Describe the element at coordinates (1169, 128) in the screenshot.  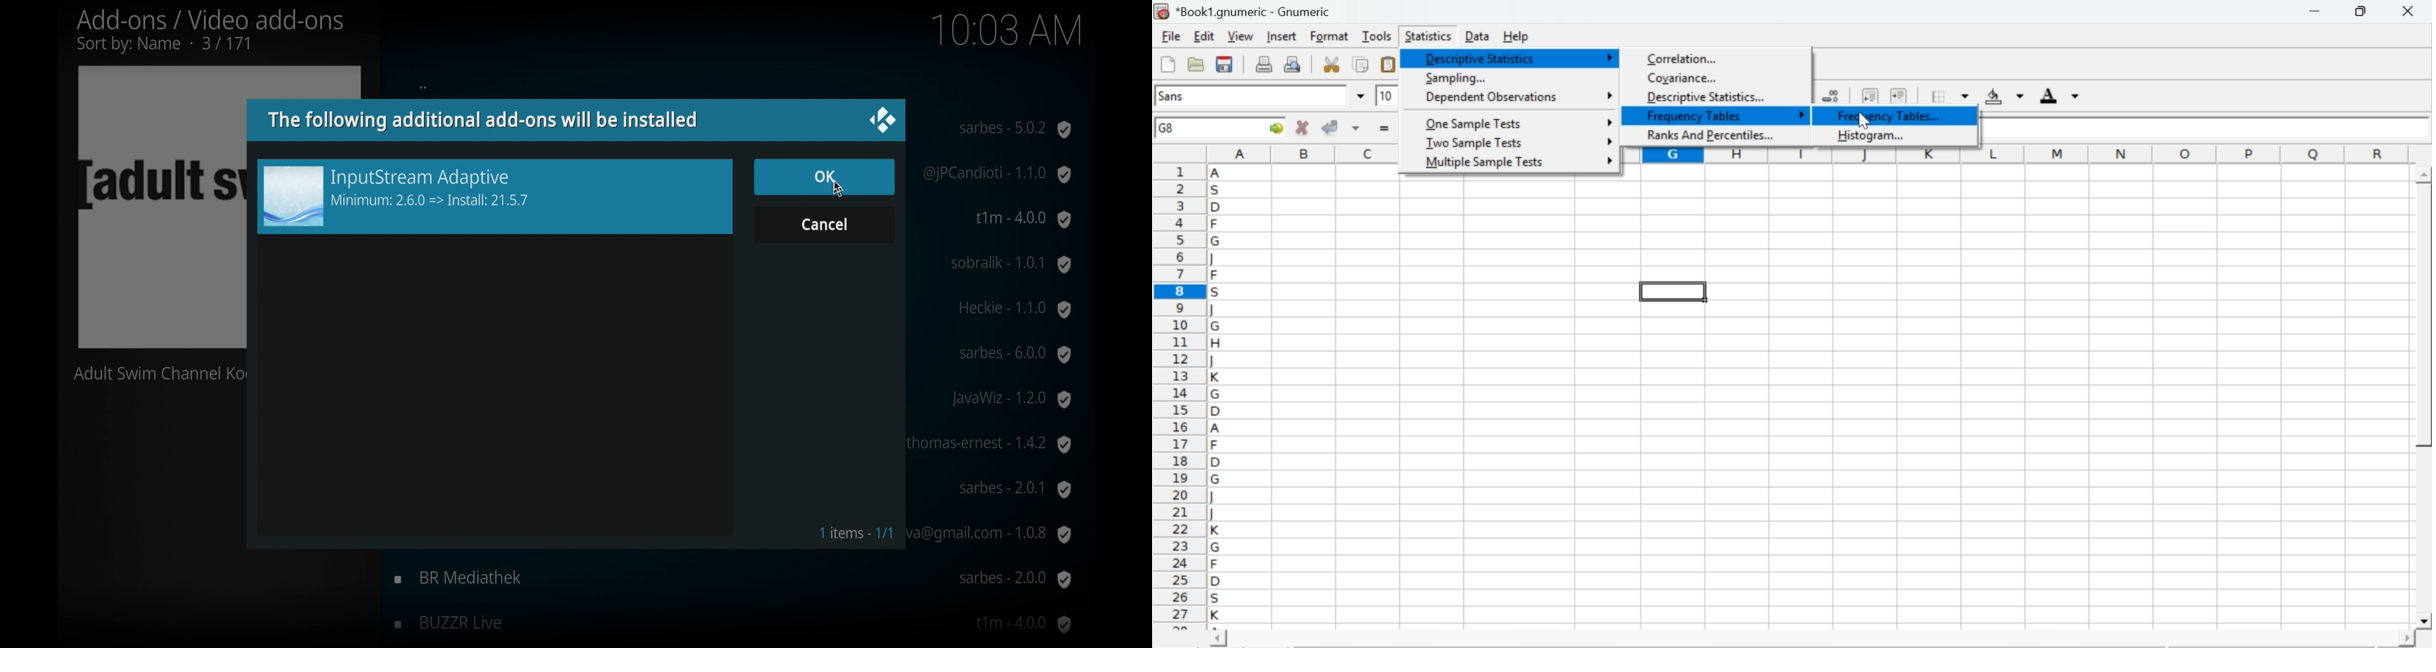
I see `G8` at that location.